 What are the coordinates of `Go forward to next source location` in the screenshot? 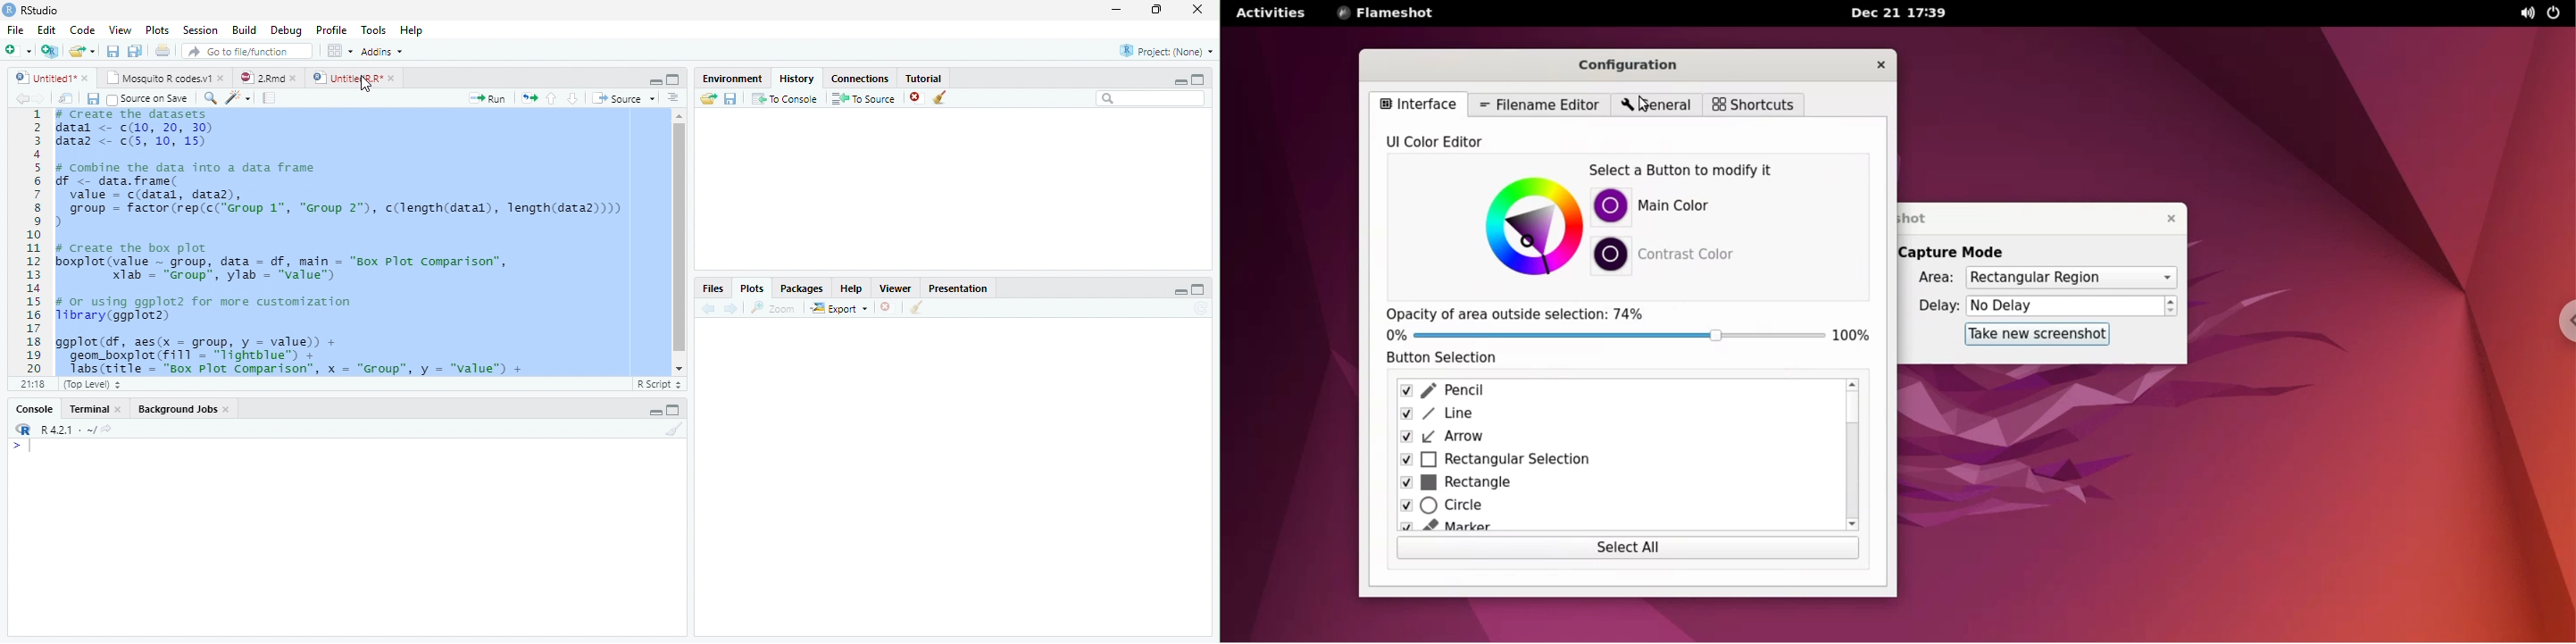 It's located at (39, 99).